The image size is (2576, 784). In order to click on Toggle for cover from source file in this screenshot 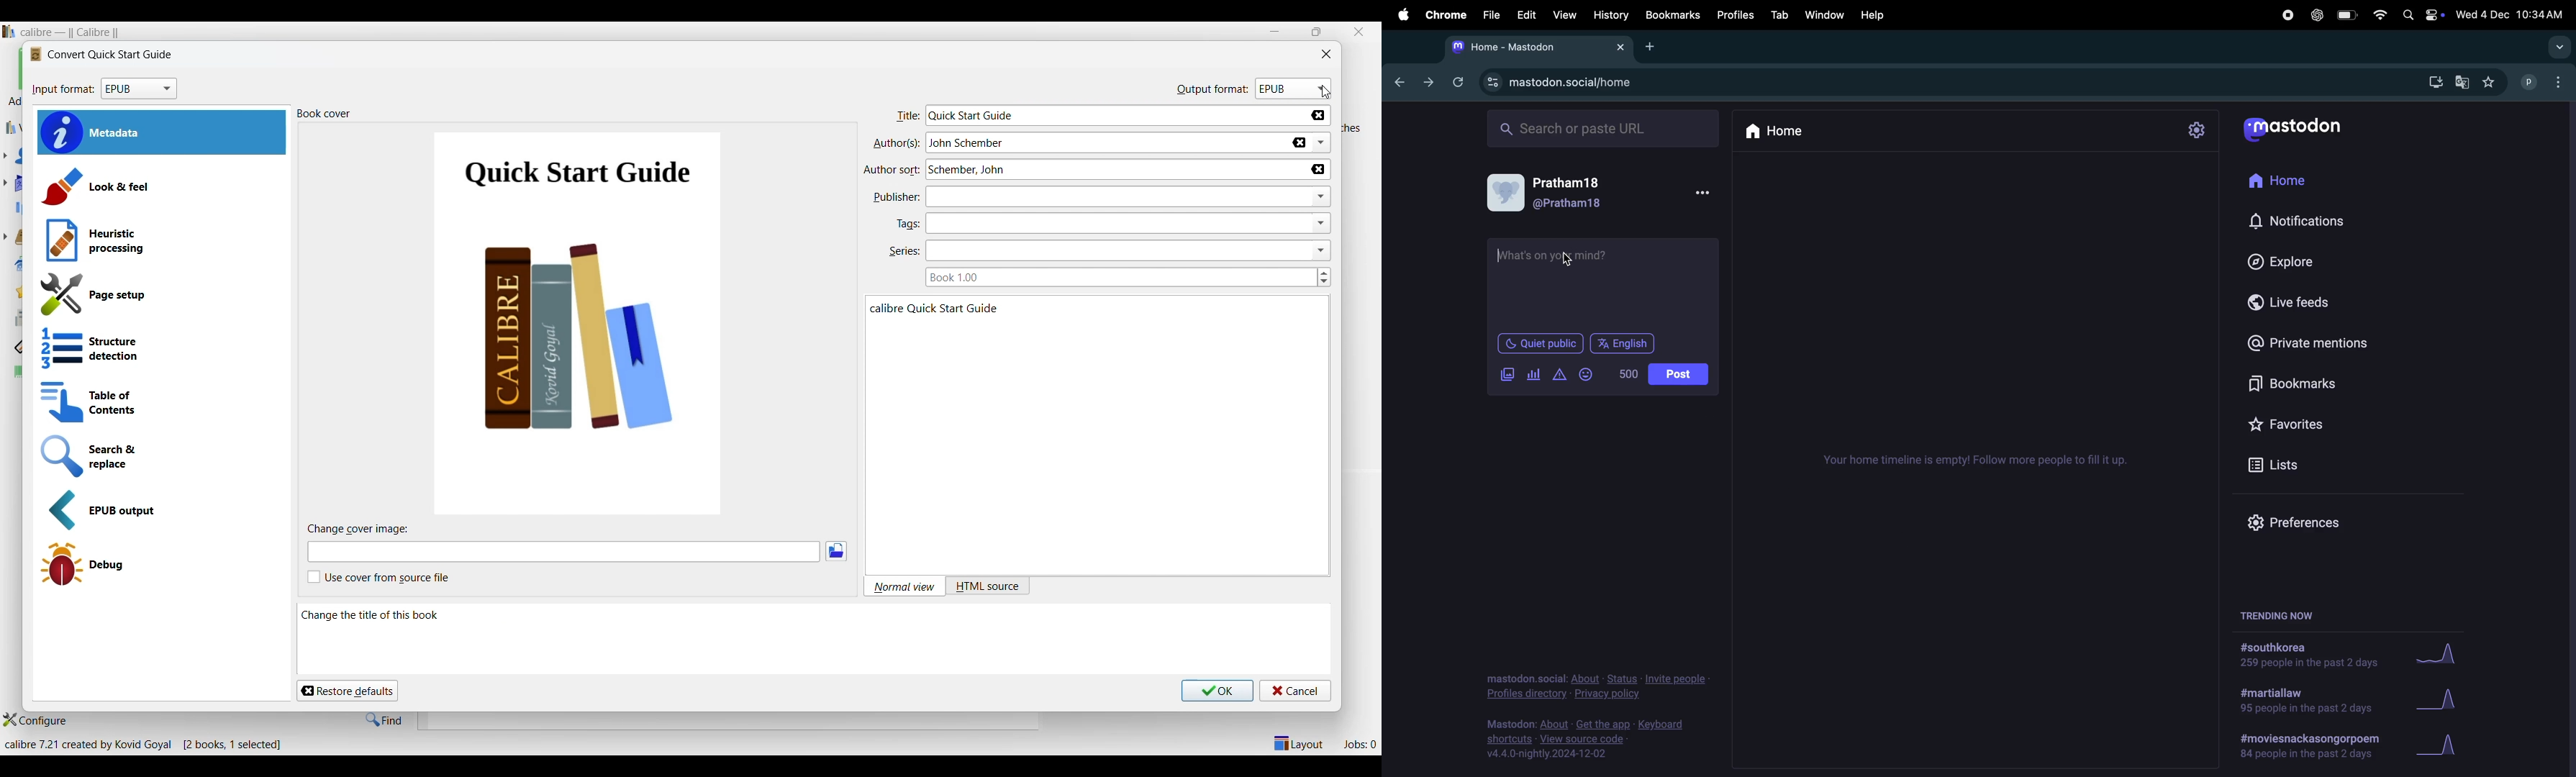, I will do `click(378, 577)`.